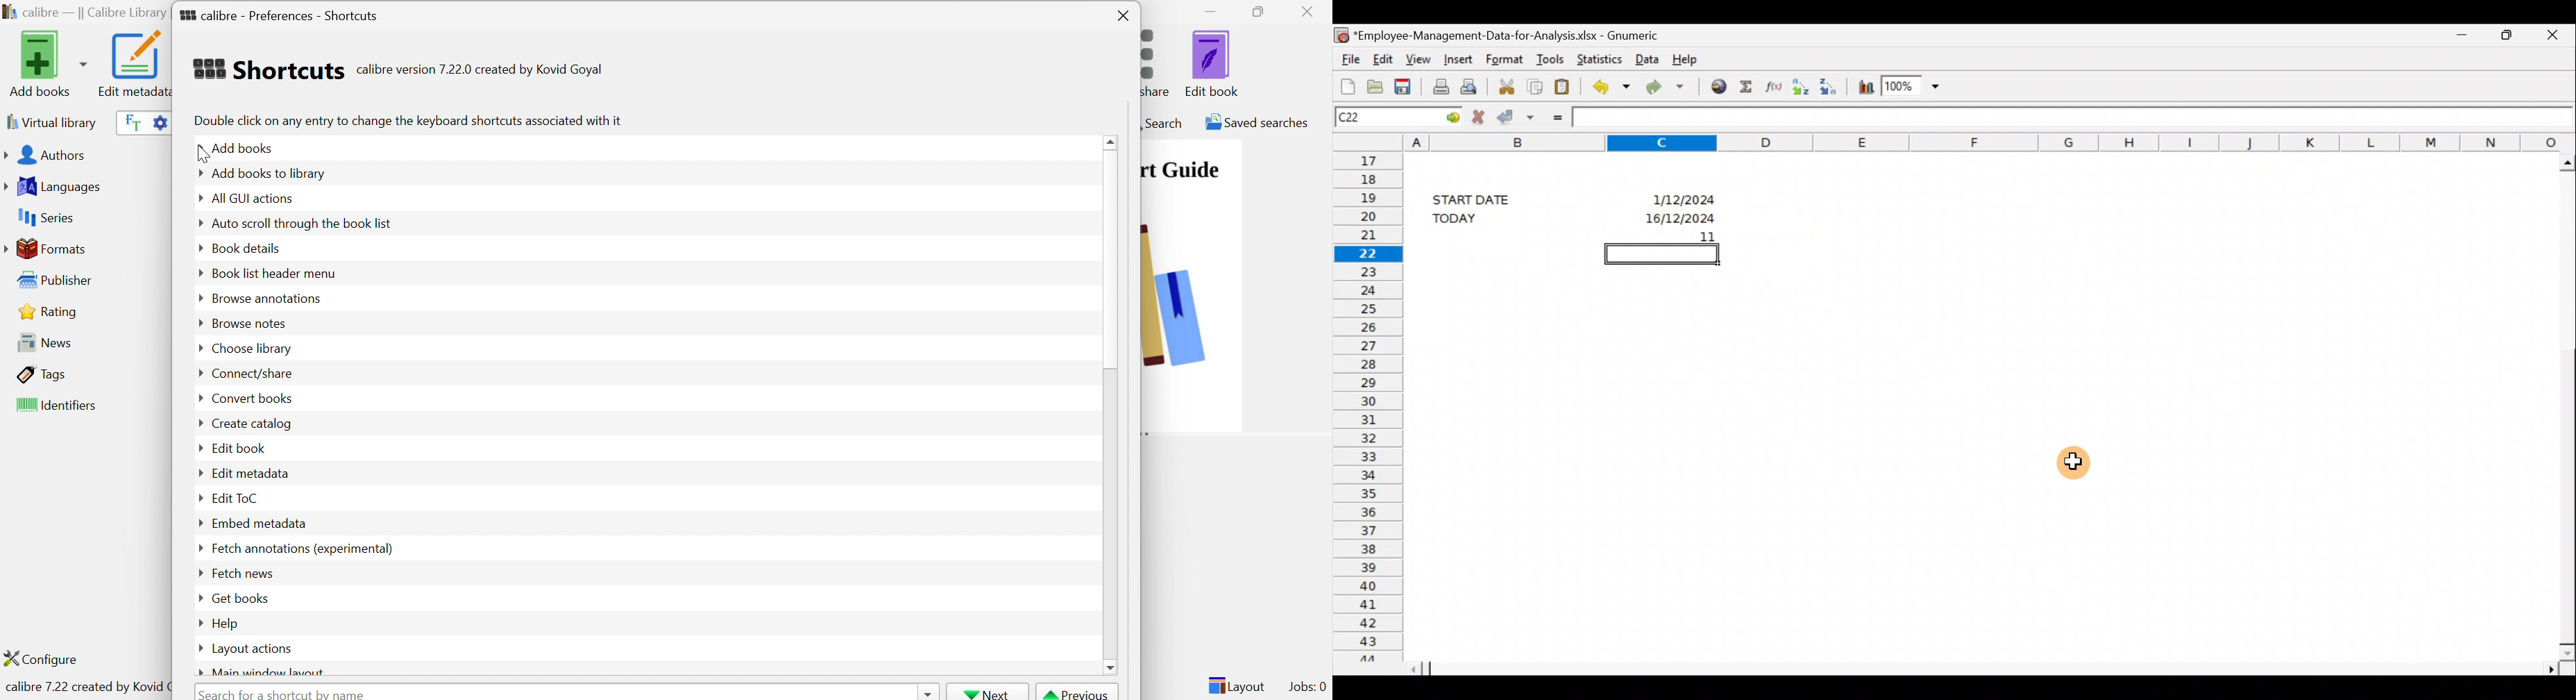 Image resolution: width=2576 pixels, height=700 pixels. What do you see at coordinates (1349, 57) in the screenshot?
I see `File` at bounding box center [1349, 57].